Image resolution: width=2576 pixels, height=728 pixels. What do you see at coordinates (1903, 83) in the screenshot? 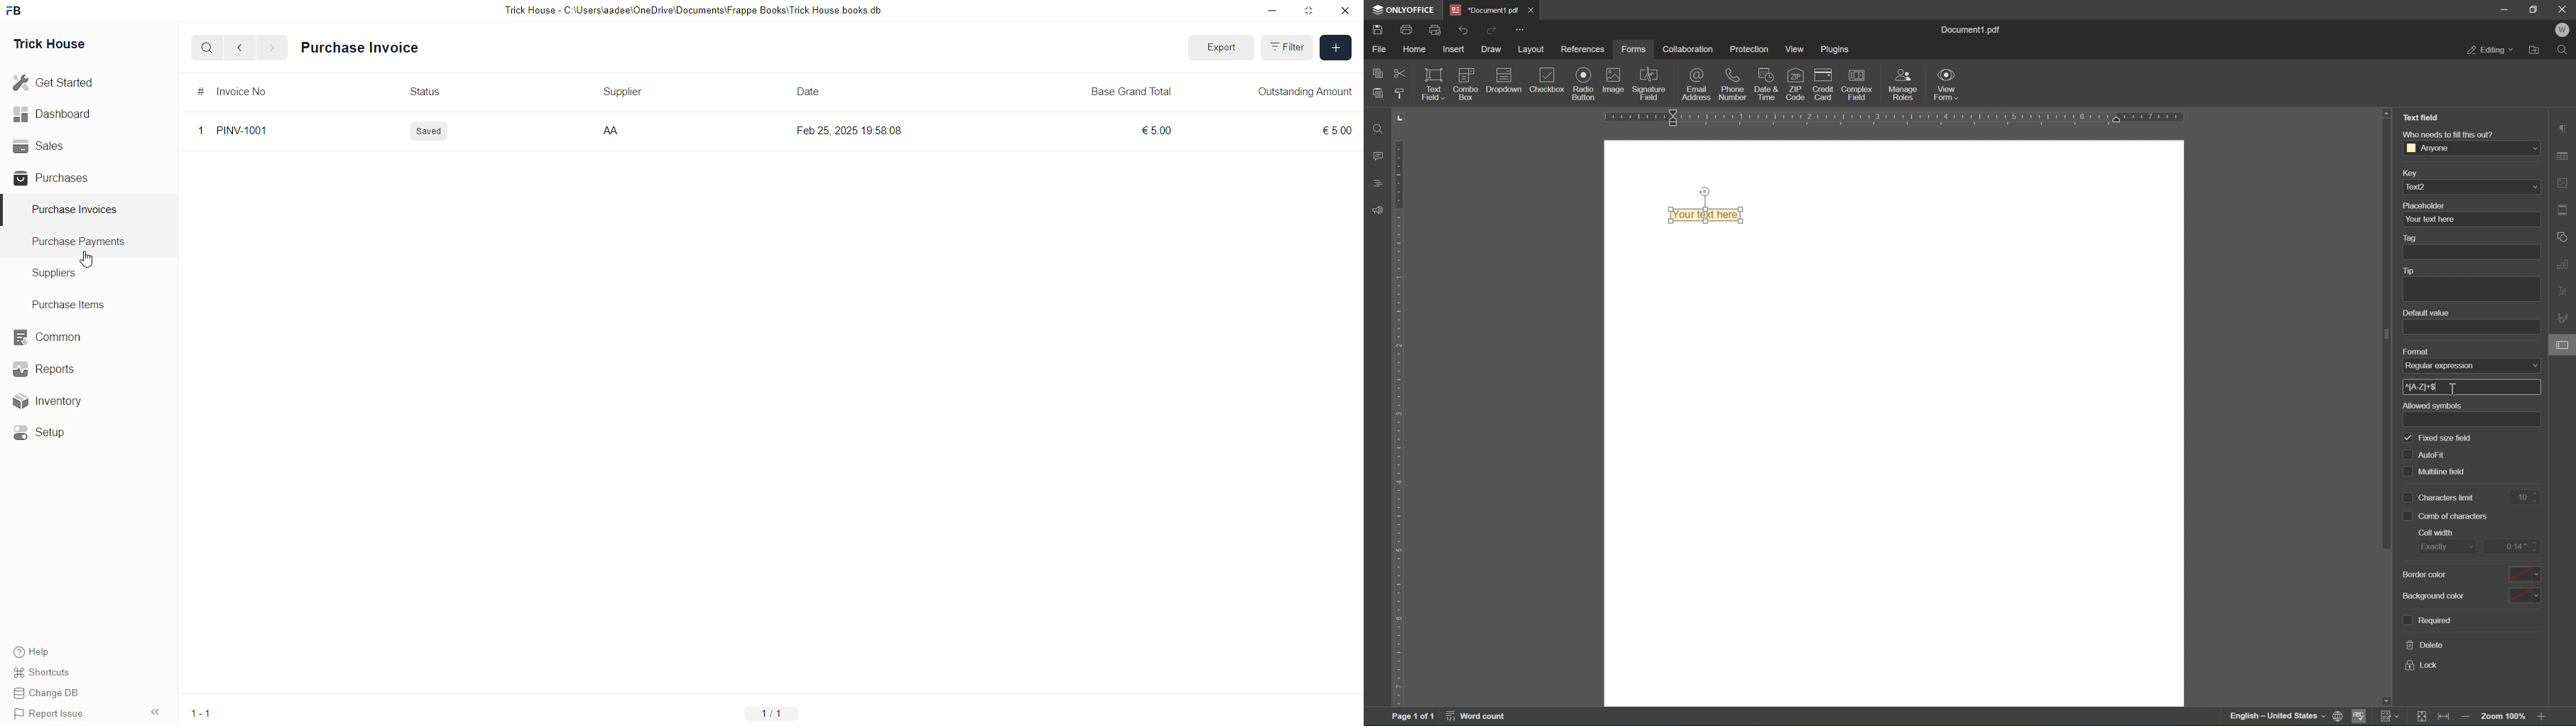
I see `manage roles` at bounding box center [1903, 83].